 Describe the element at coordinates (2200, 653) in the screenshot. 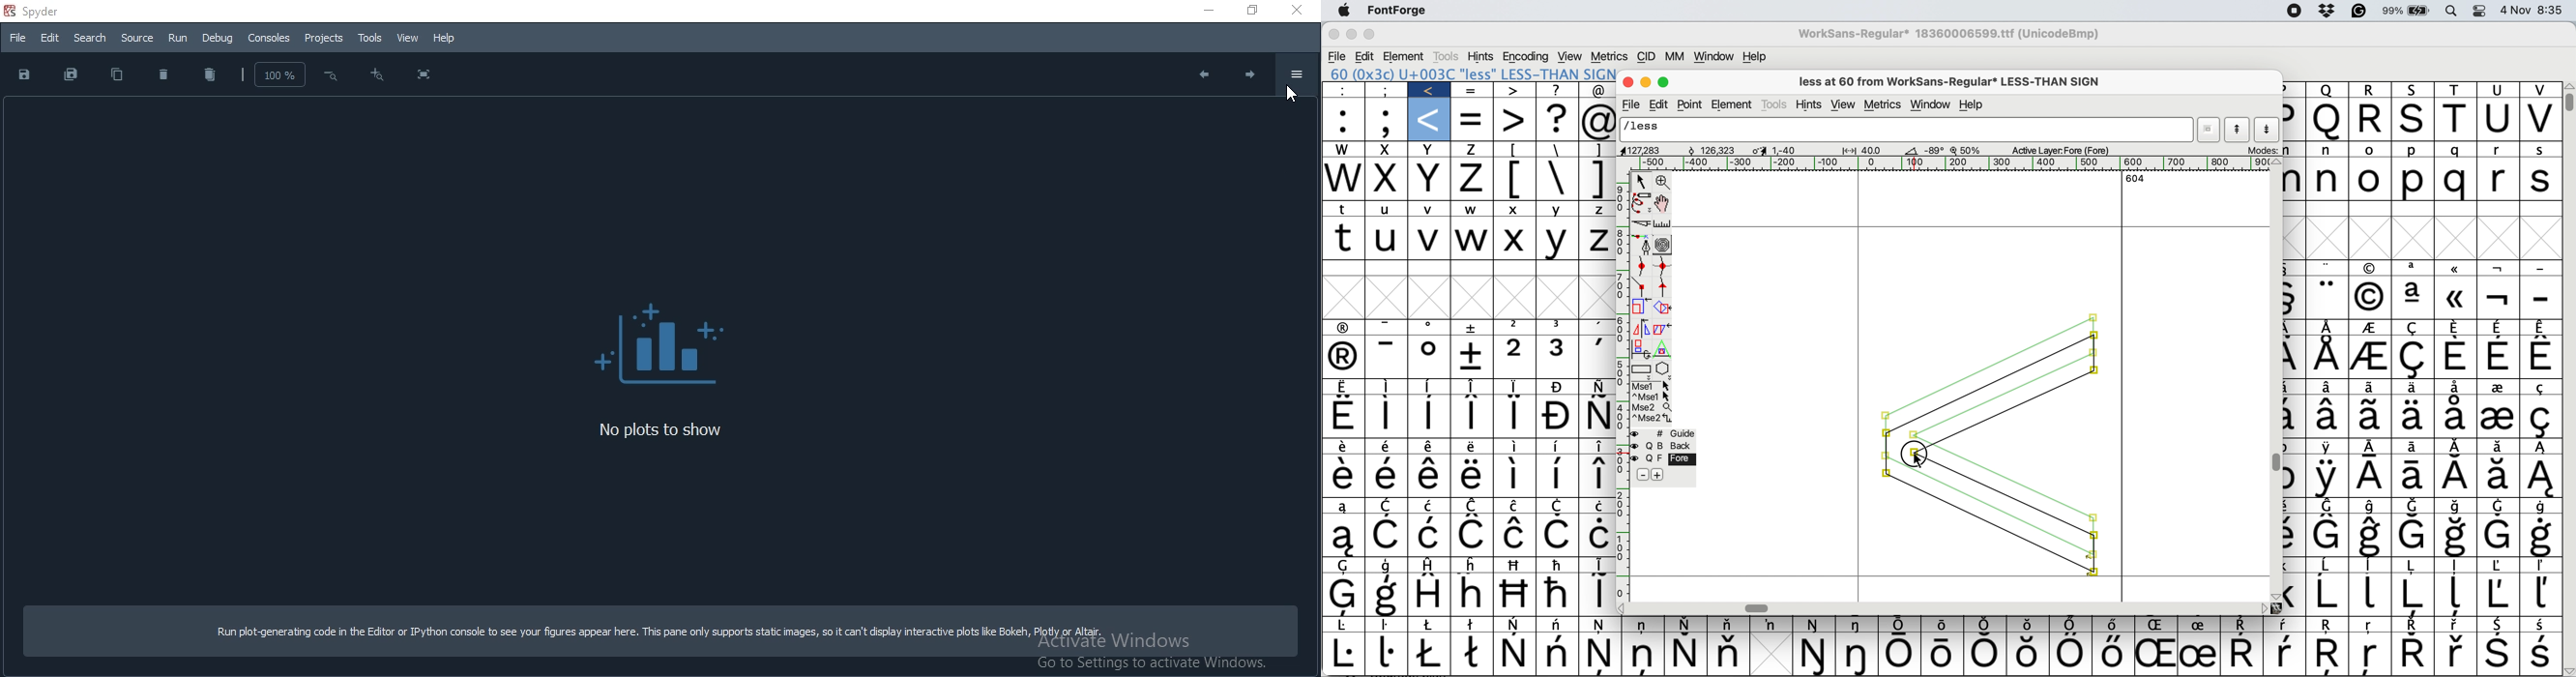

I see `Symbol` at that location.